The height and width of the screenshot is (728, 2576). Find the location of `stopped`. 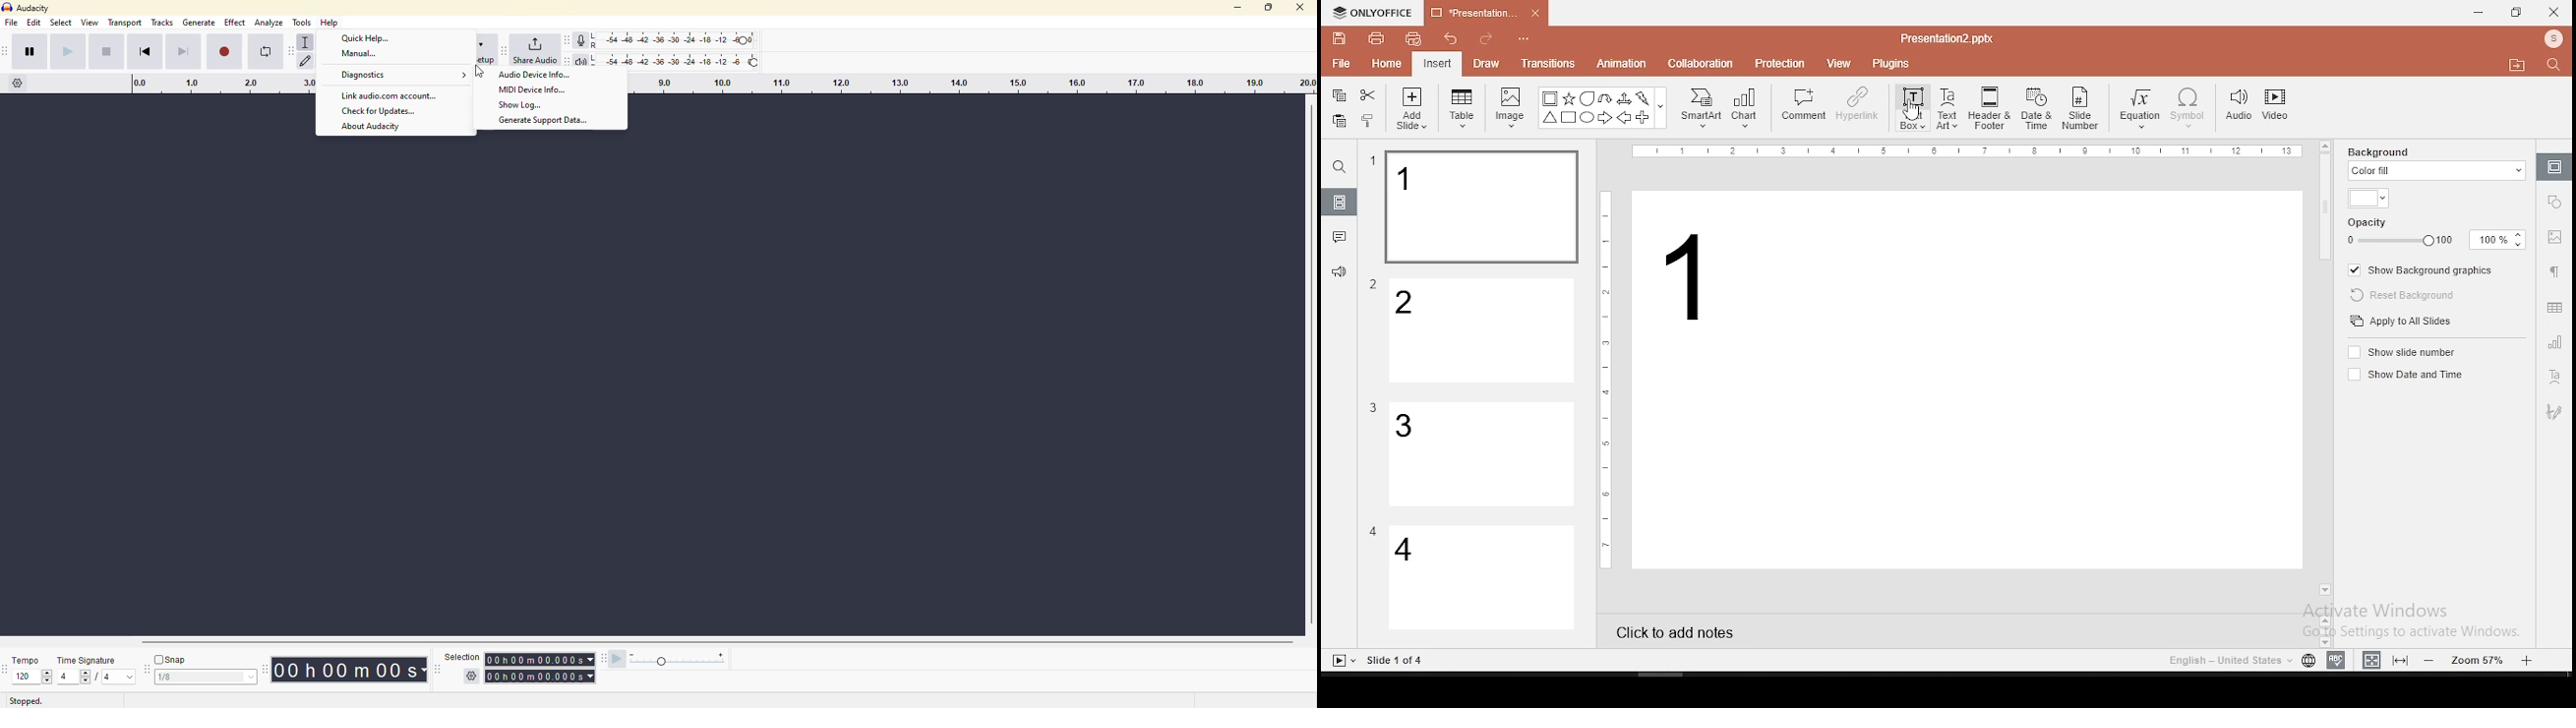

stopped is located at coordinates (29, 701).